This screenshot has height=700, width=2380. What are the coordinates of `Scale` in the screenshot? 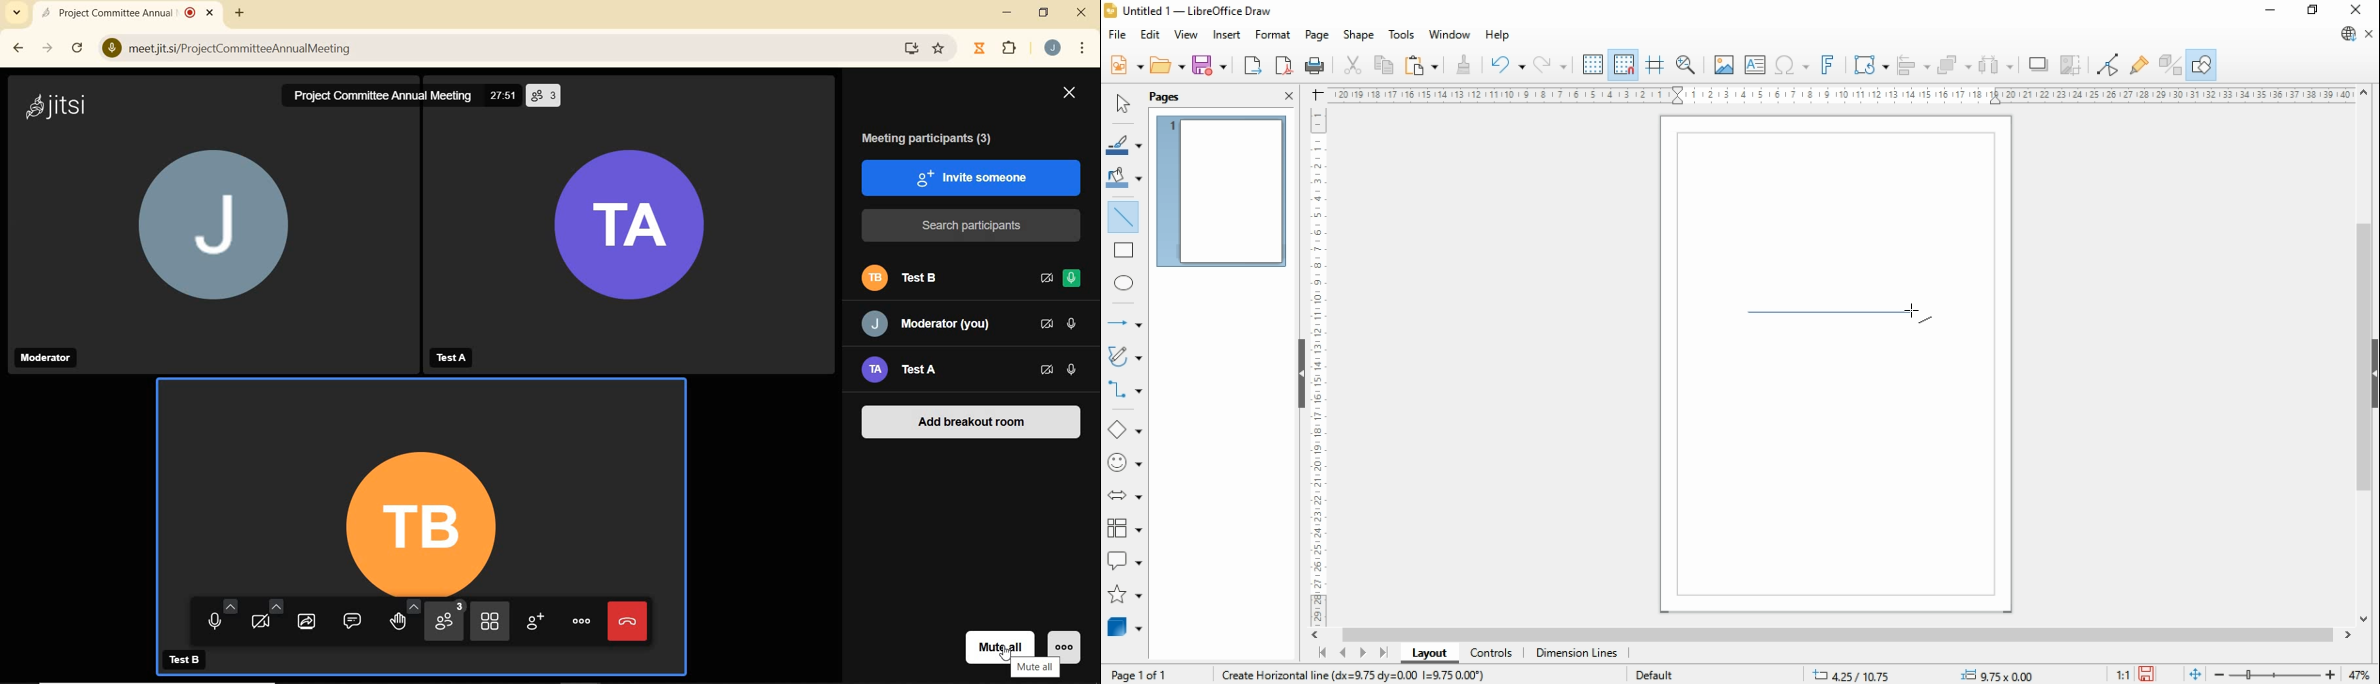 It's located at (1318, 366).